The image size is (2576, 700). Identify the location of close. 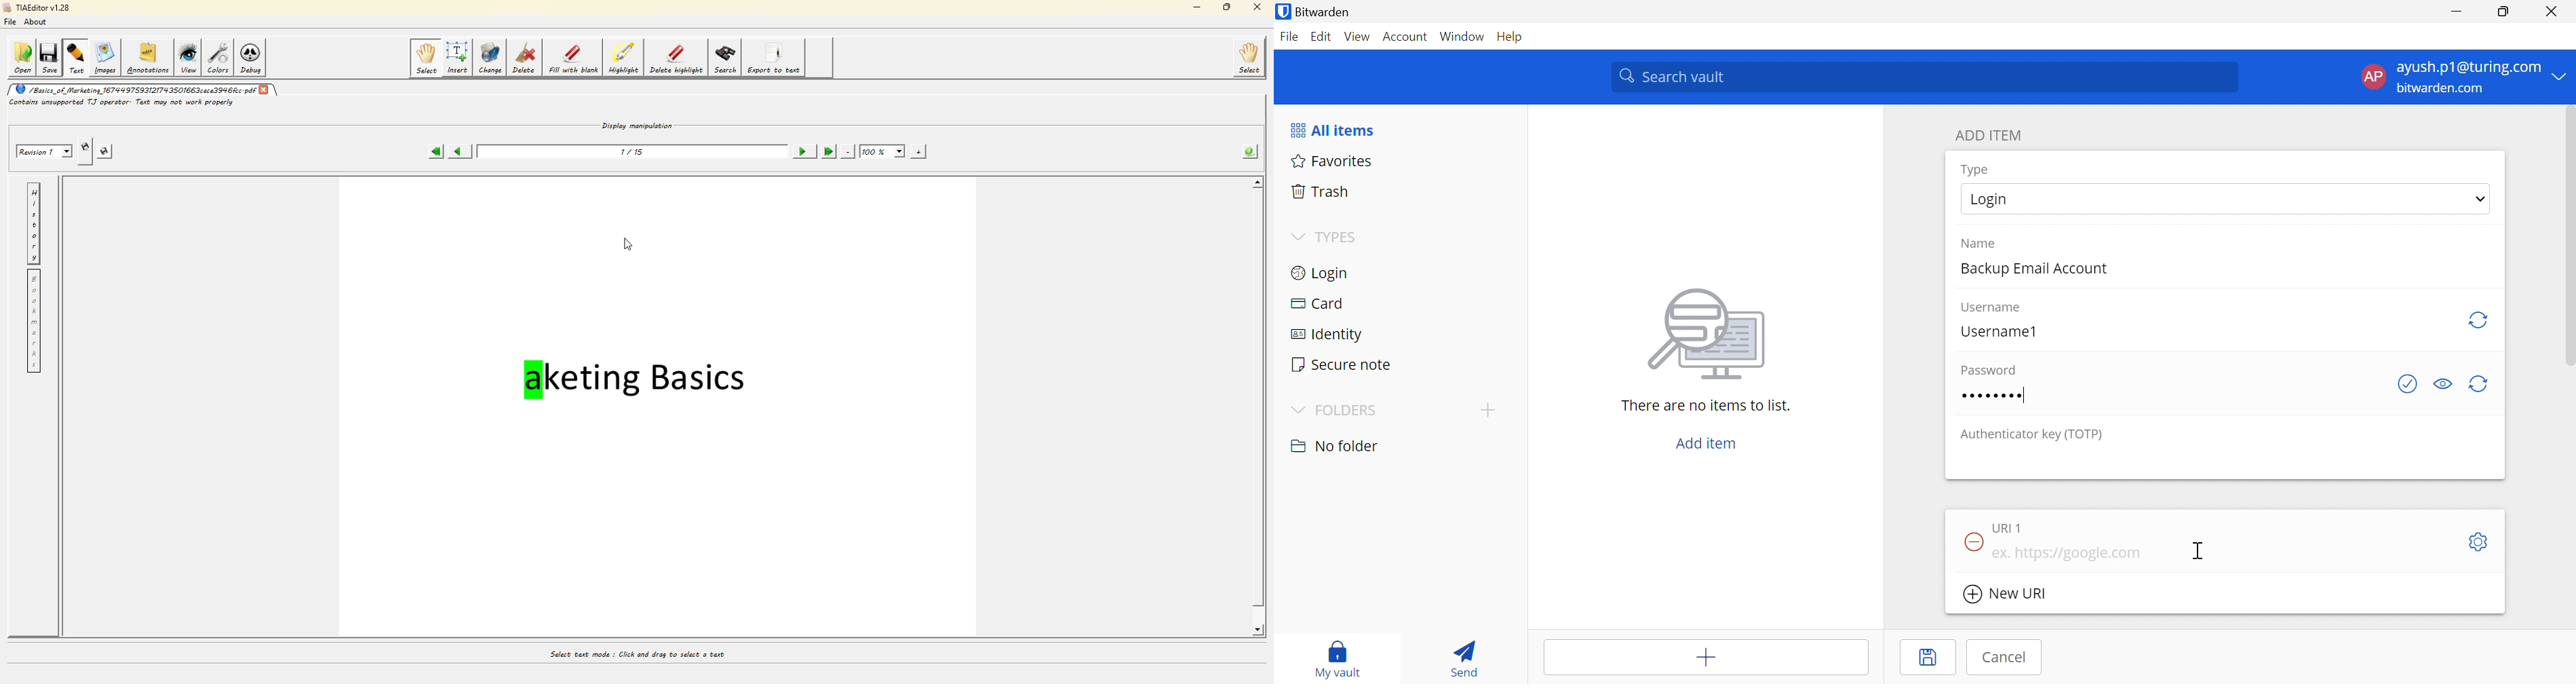
(266, 91).